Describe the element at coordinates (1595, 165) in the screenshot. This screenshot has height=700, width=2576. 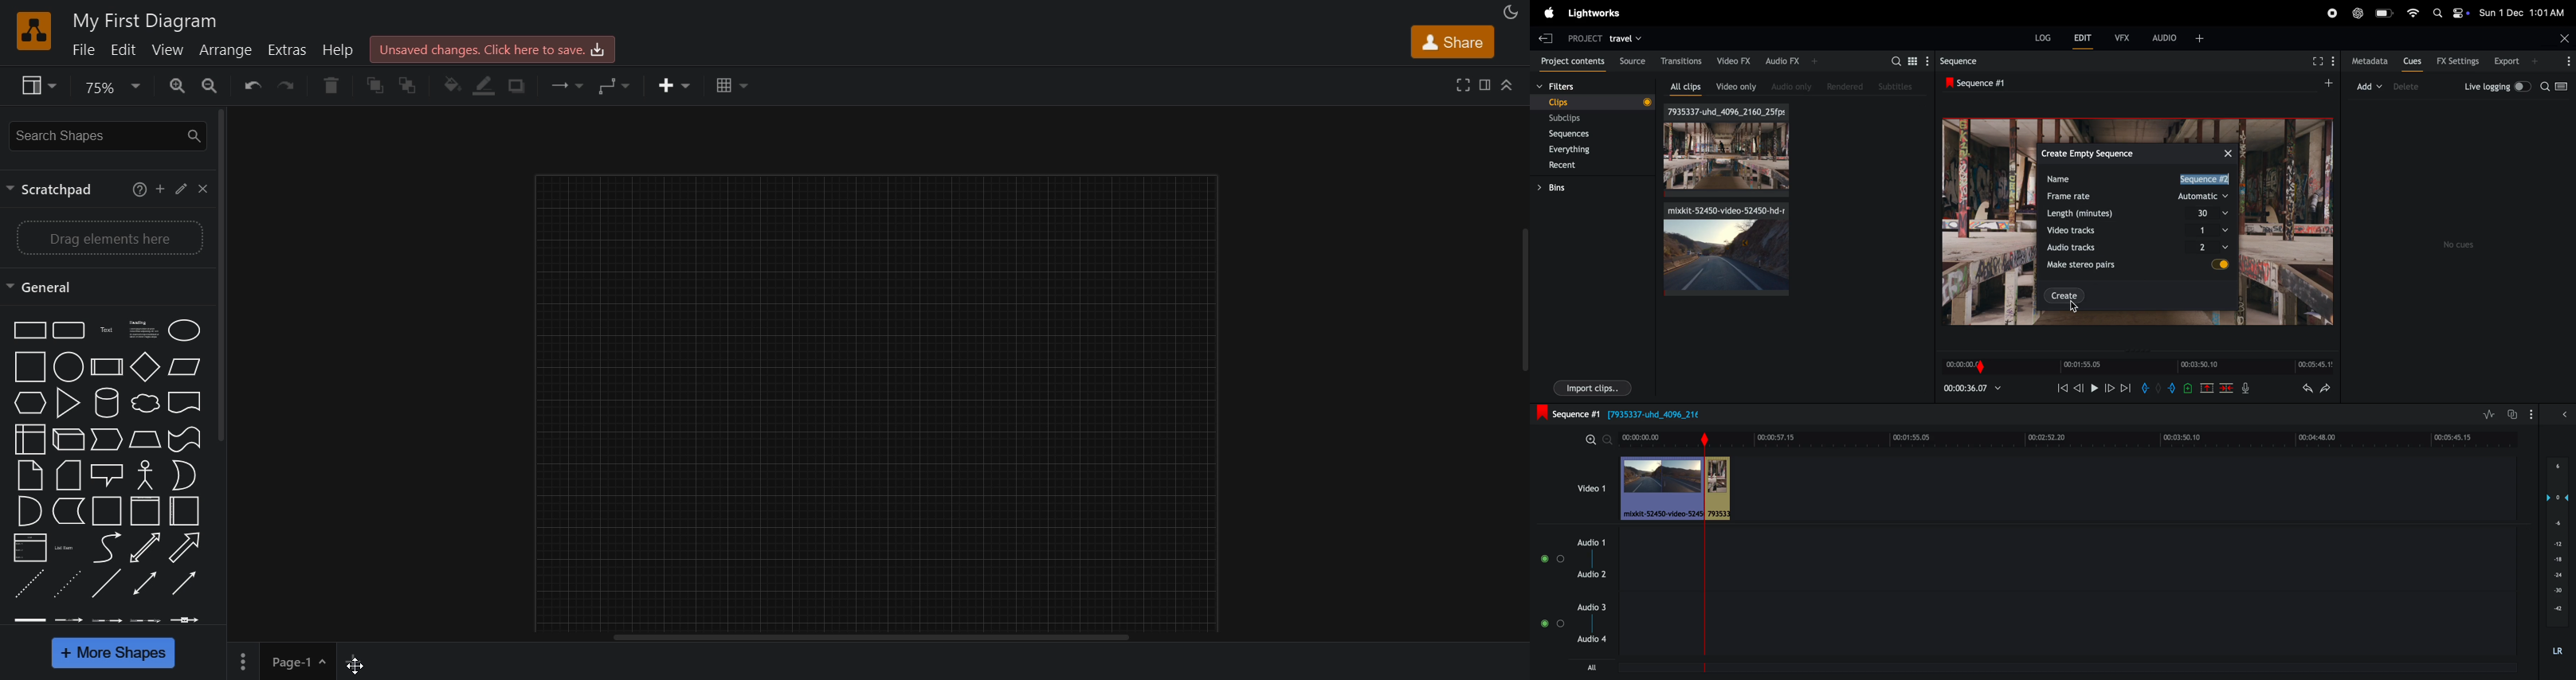
I see `recents` at that location.